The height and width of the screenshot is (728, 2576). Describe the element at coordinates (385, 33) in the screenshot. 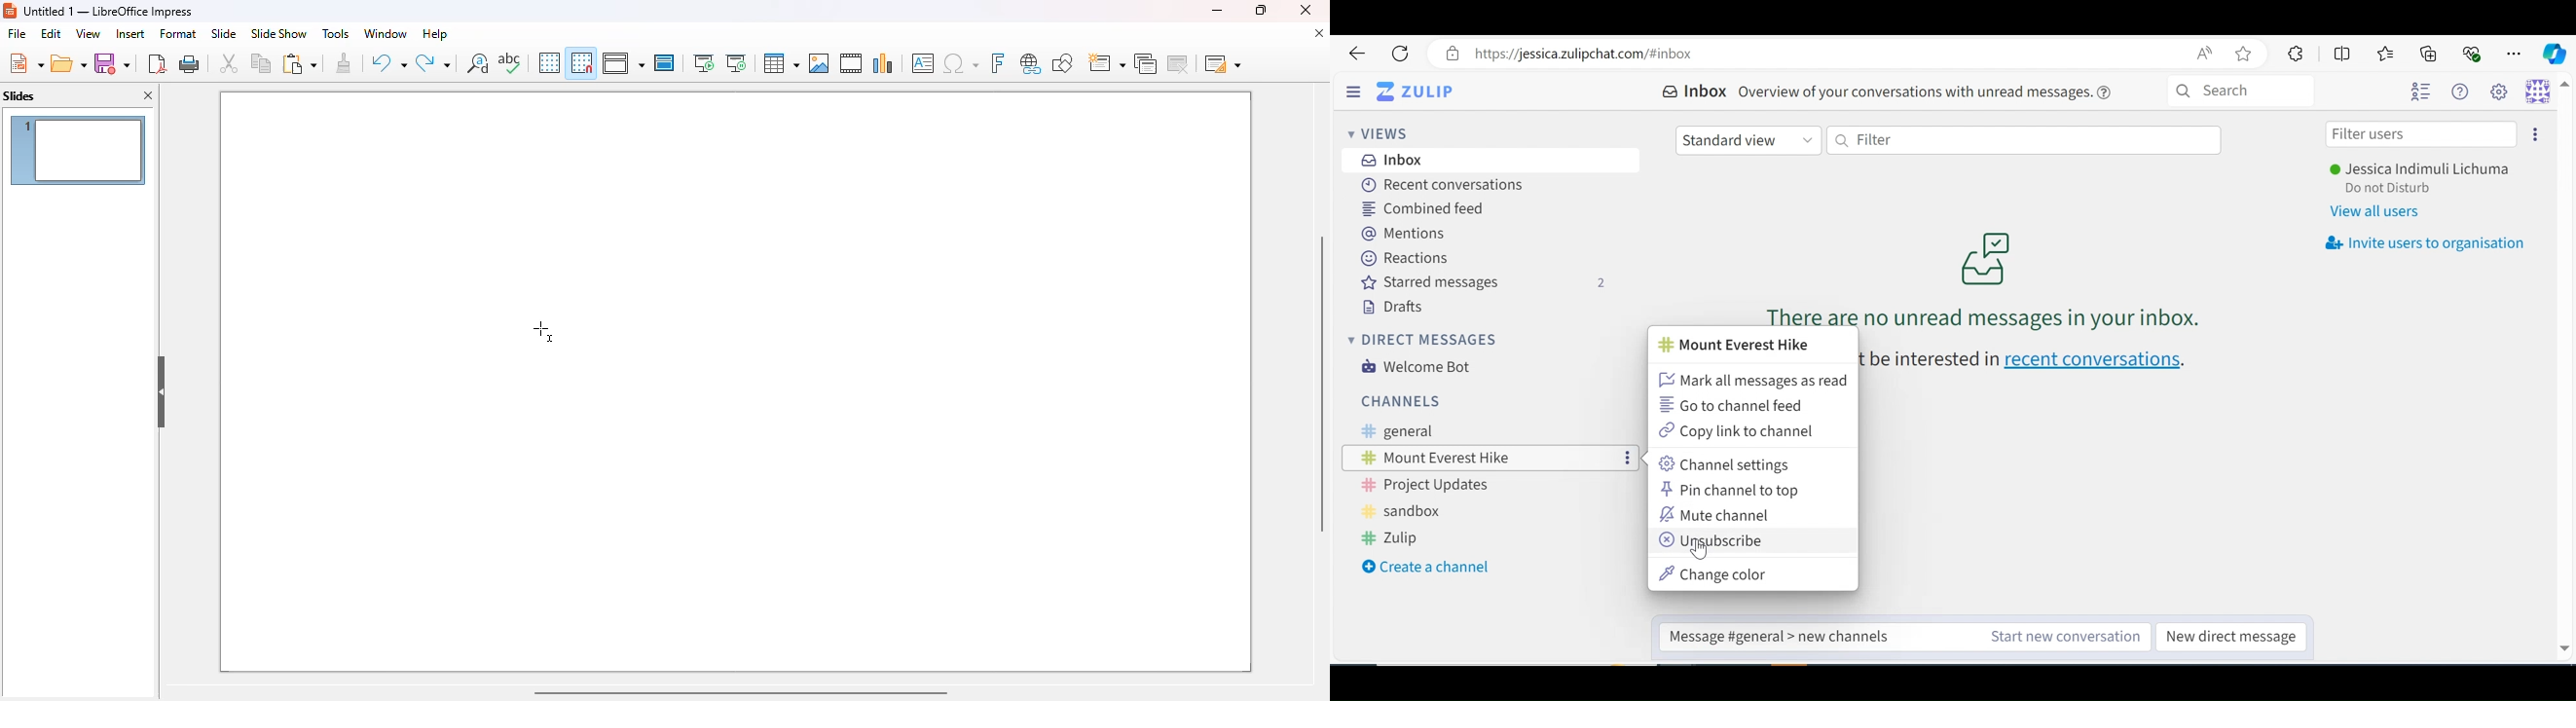

I see `window` at that location.